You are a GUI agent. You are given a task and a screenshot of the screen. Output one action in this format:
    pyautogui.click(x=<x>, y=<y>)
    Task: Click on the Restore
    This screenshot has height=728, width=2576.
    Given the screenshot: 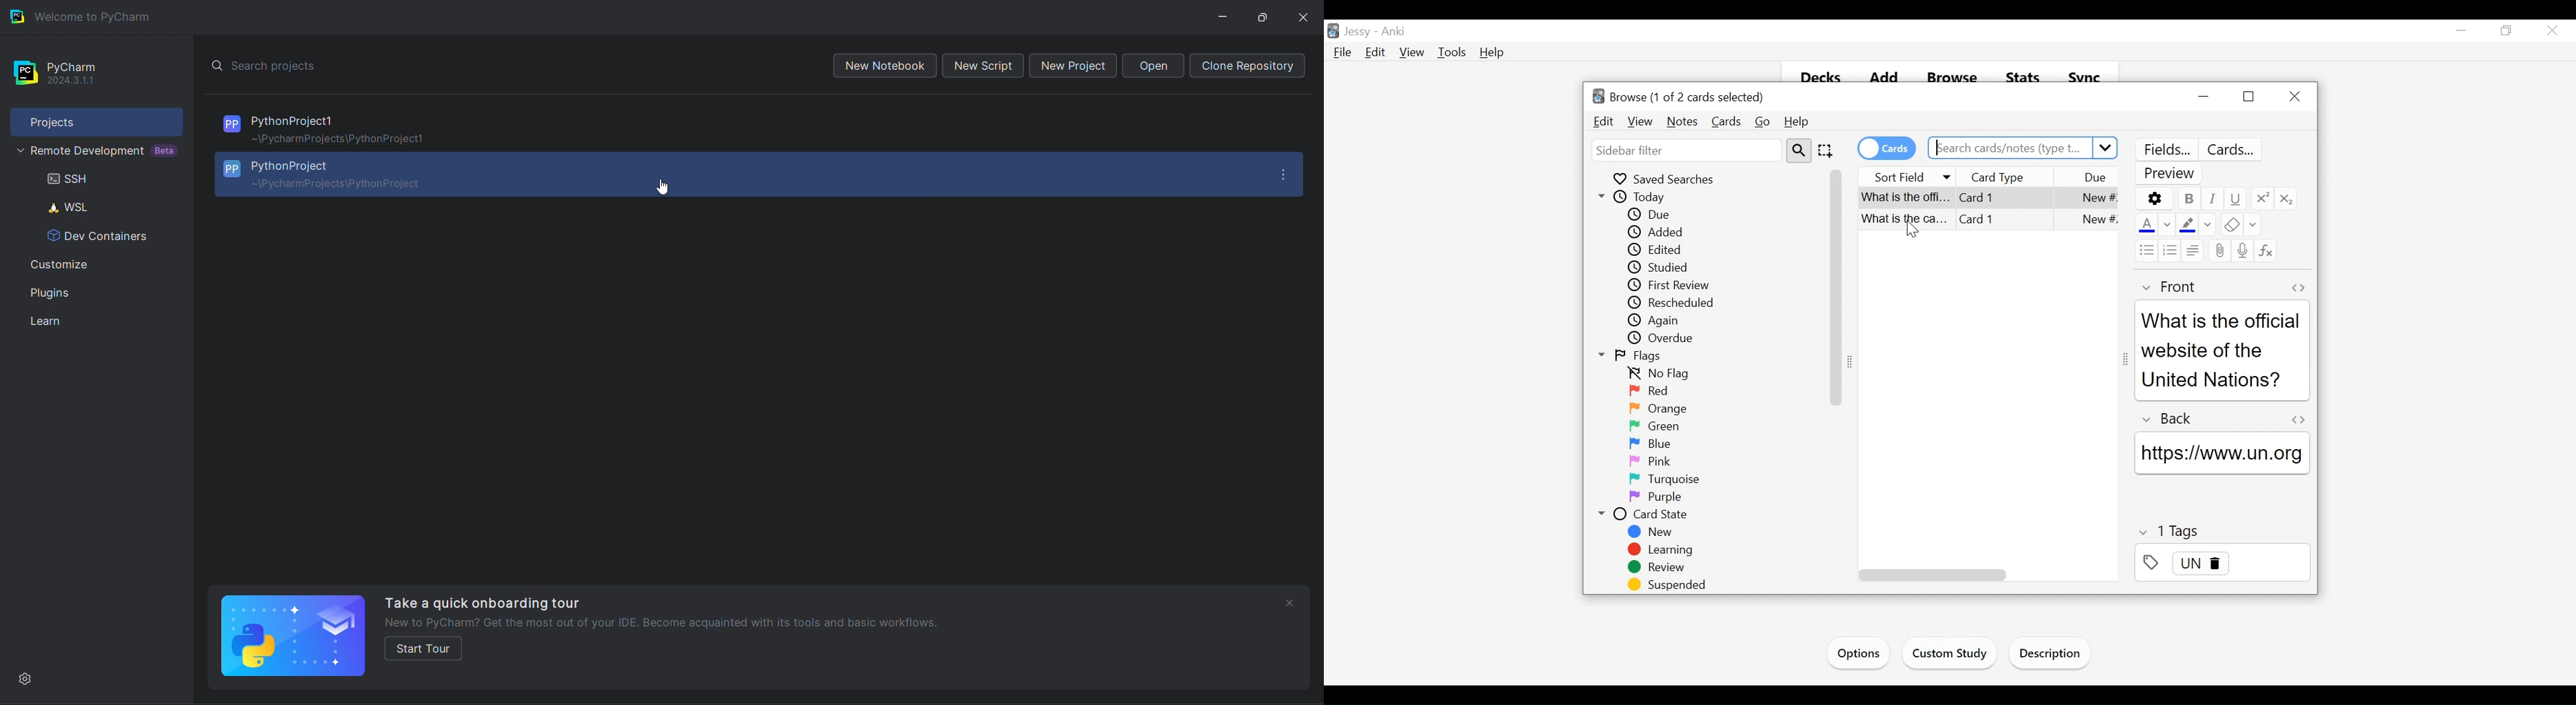 What is the action you would take?
    pyautogui.click(x=2508, y=31)
    